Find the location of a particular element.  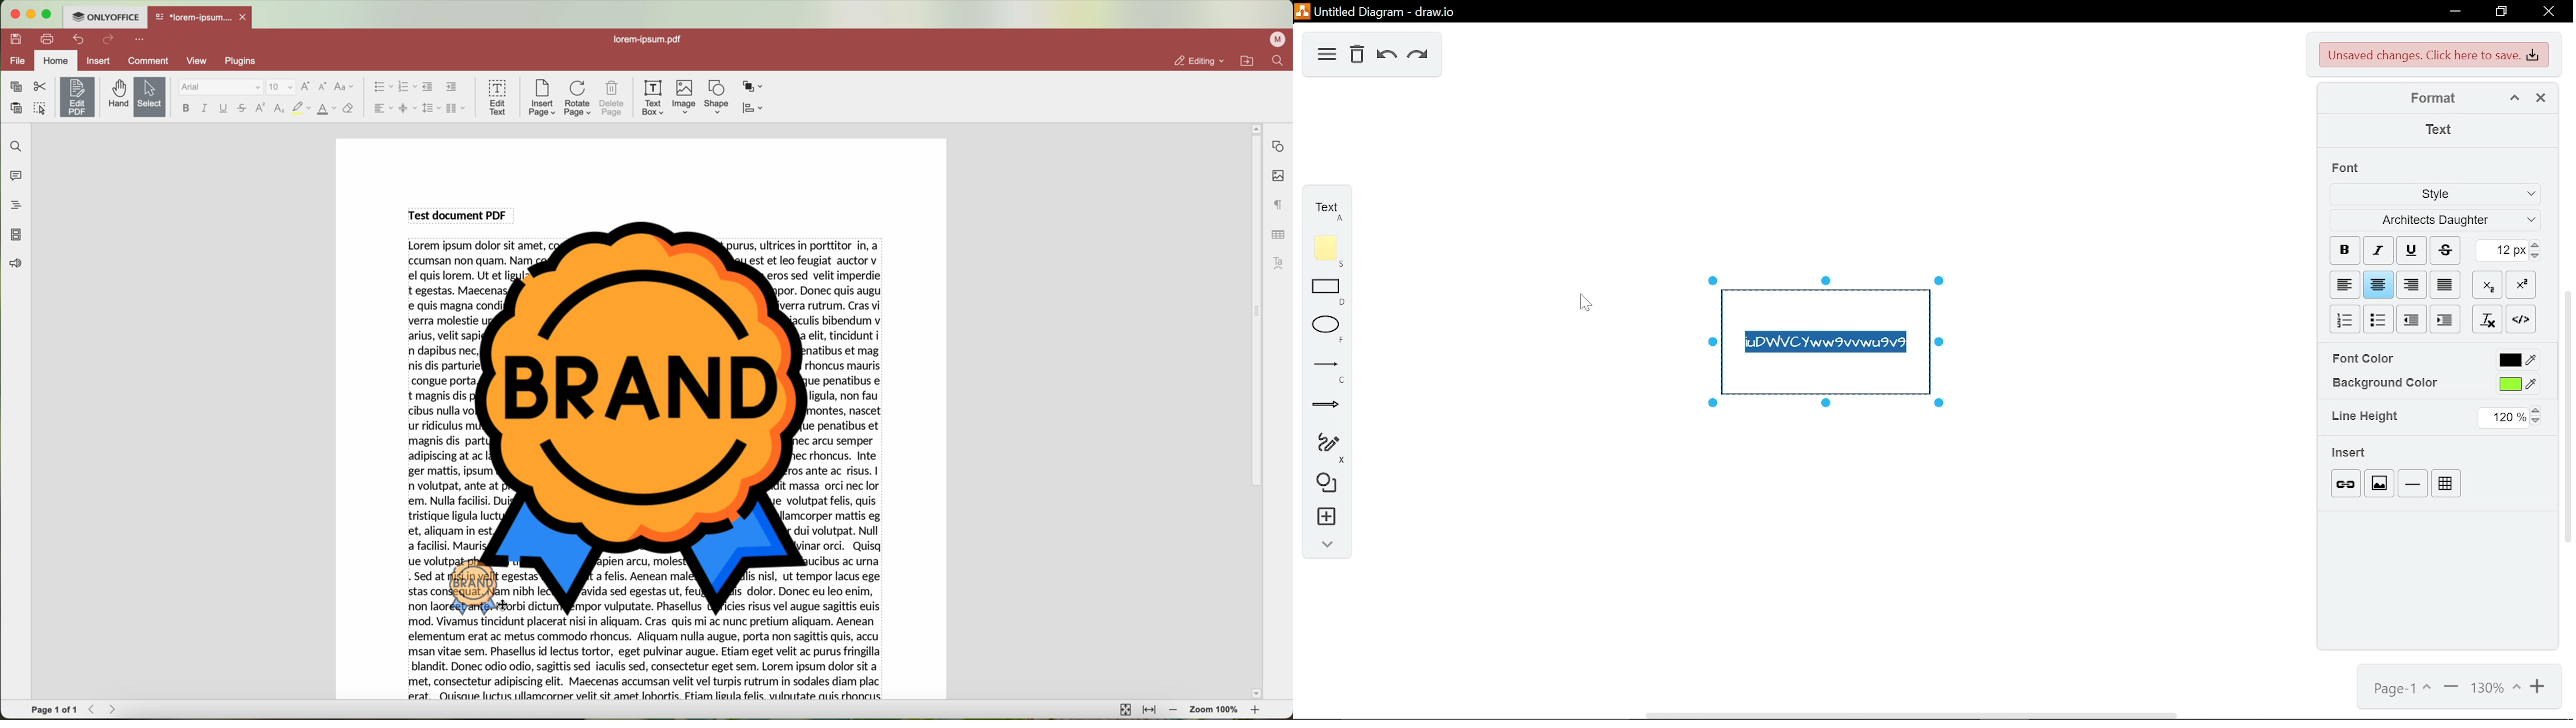

Image is located at coordinates (685, 98).